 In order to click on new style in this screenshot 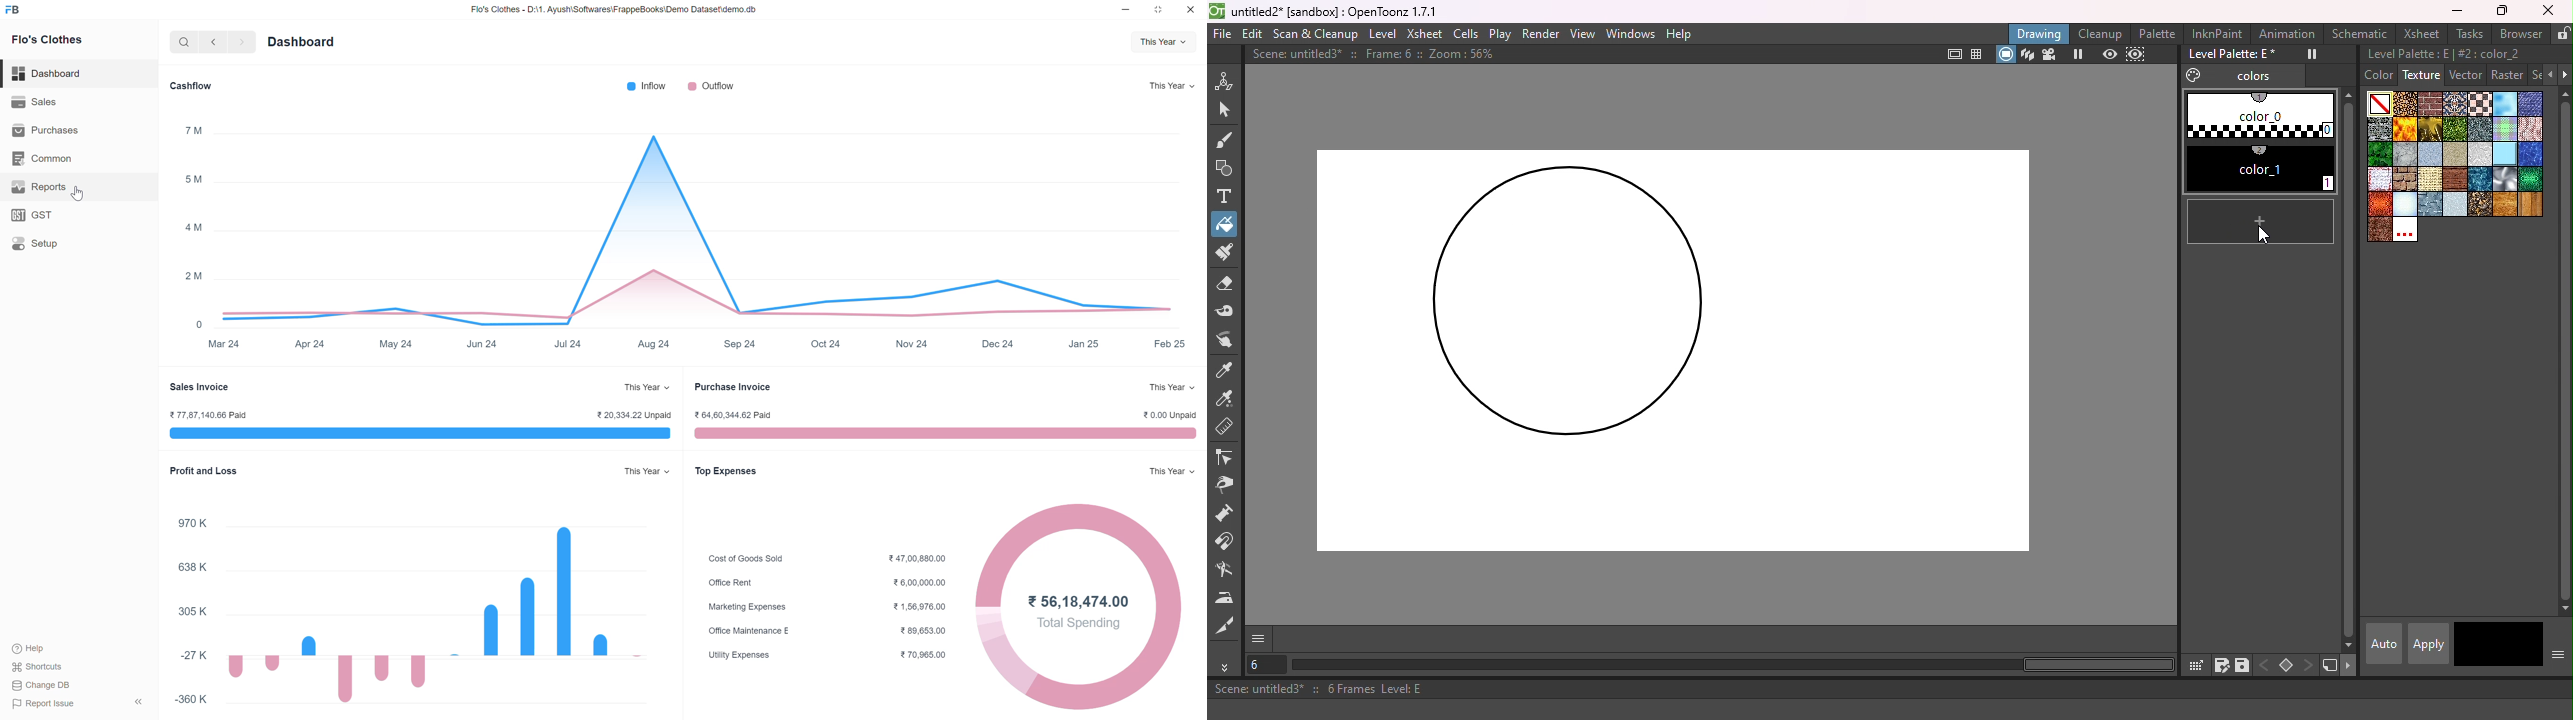, I will do `click(2262, 223)`.